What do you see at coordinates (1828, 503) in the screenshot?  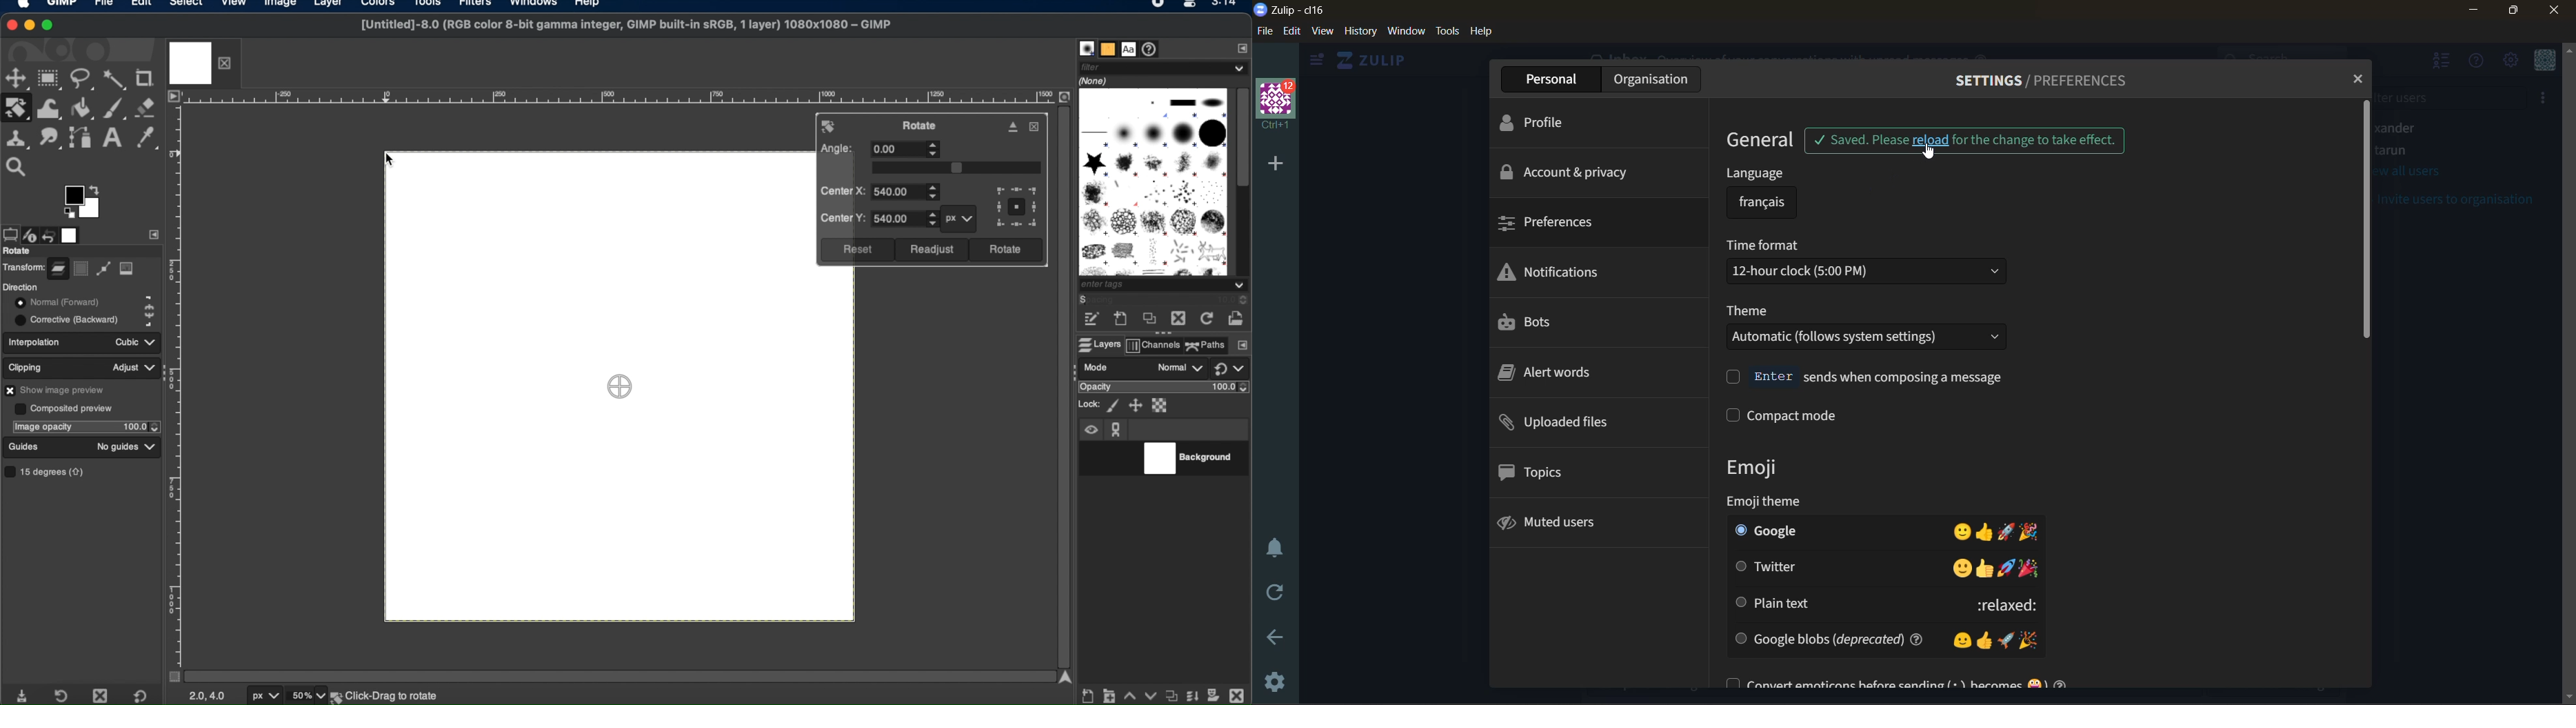 I see `emoji theme` at bounding box center [1828, 503].